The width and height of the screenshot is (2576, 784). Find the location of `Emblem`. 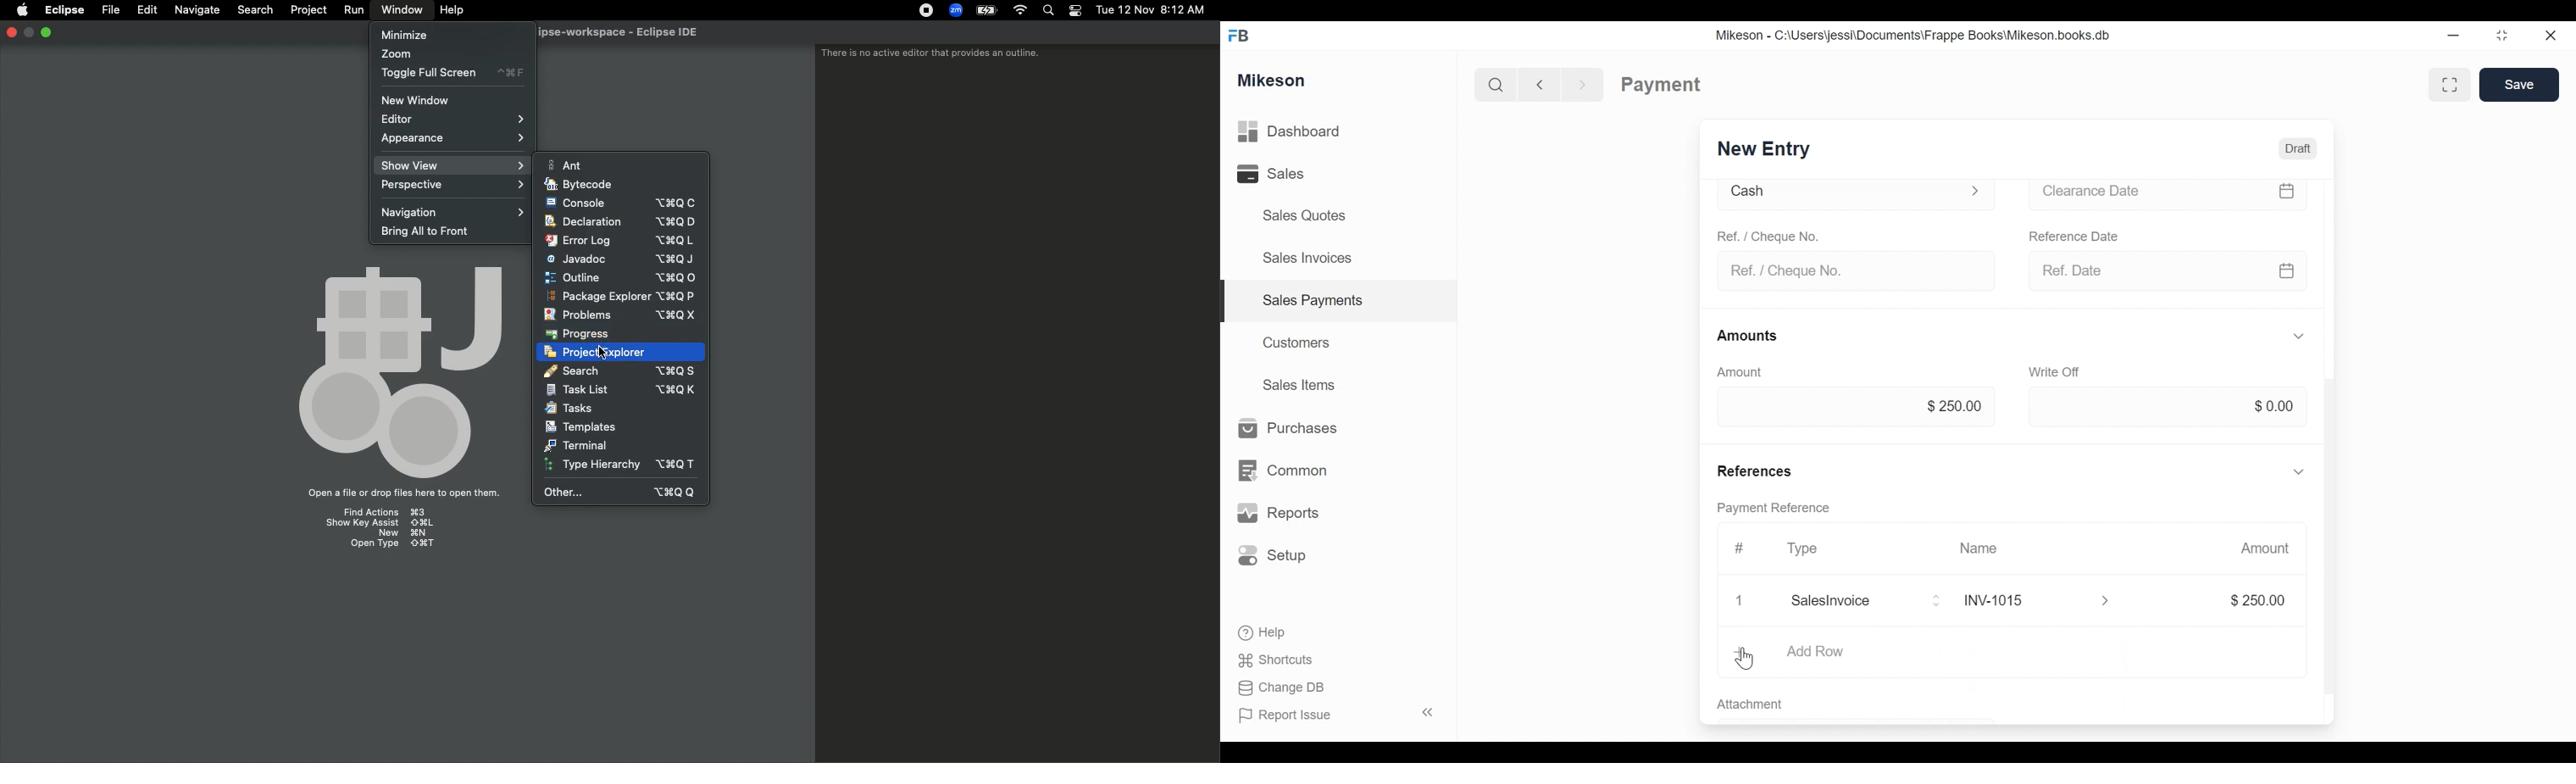

Emblem is located at coordinates (400, 366).